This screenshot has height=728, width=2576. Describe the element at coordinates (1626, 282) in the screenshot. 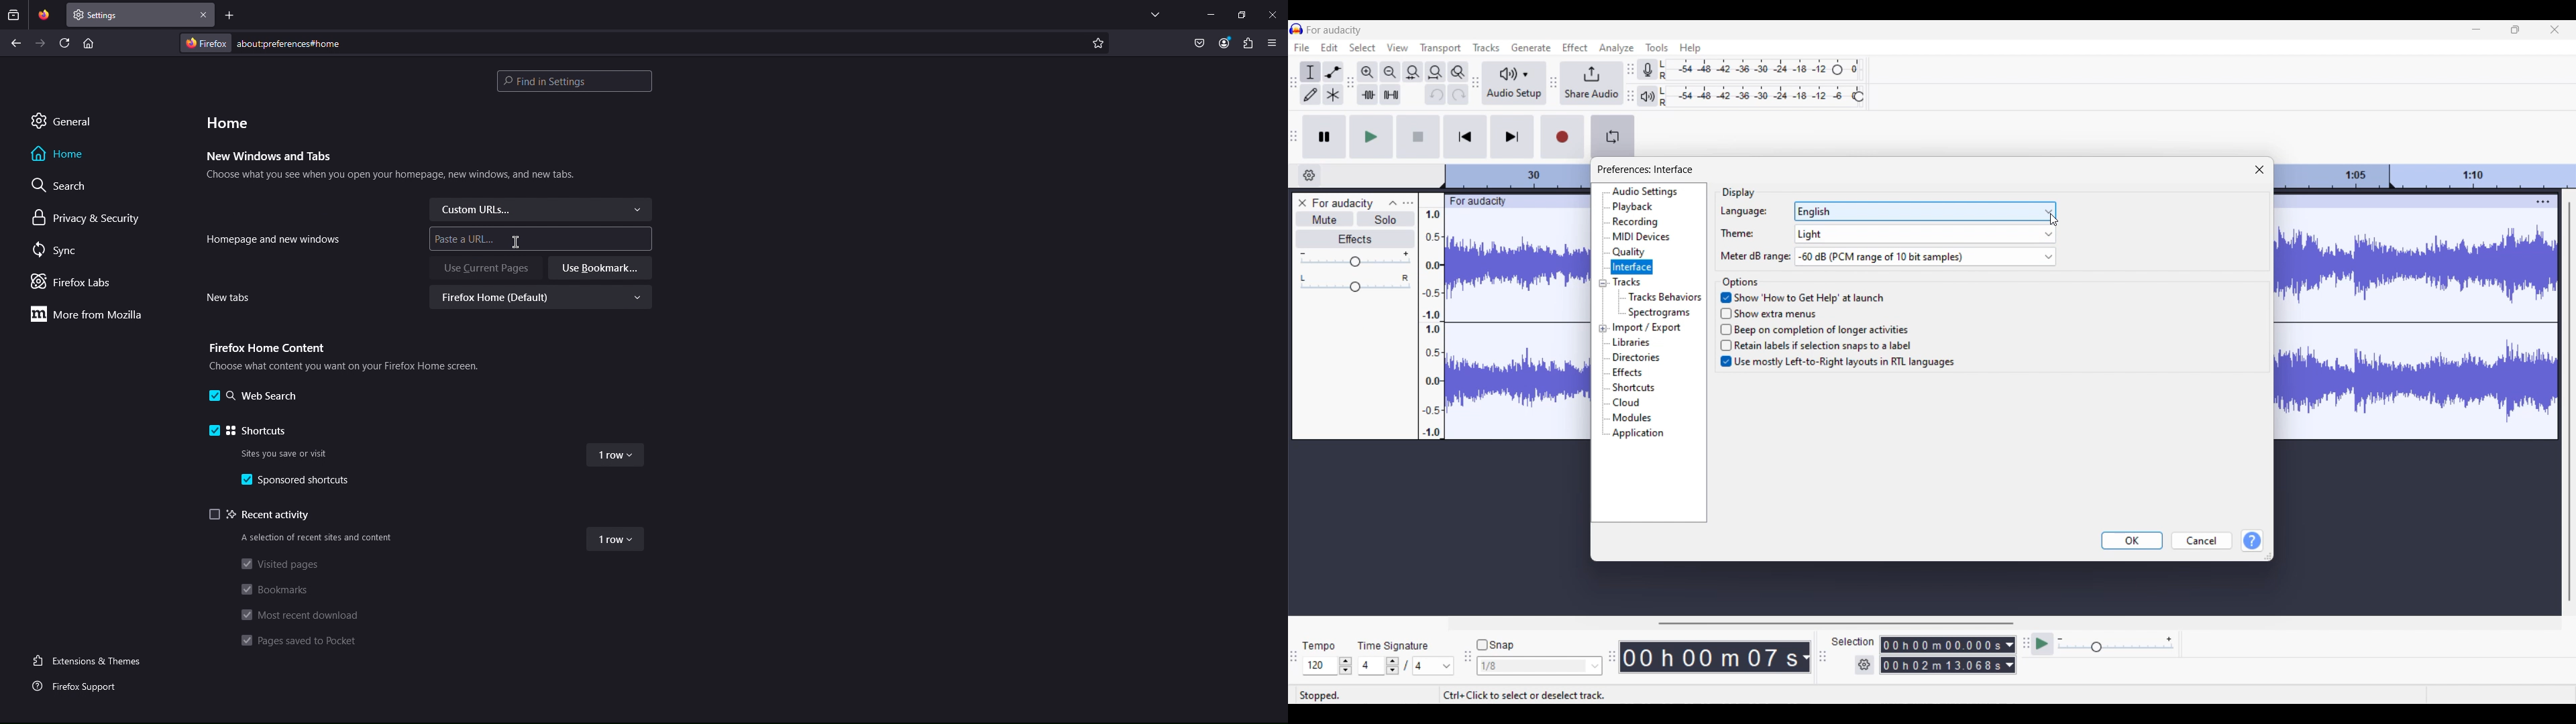

I see `Tracks` at that location.